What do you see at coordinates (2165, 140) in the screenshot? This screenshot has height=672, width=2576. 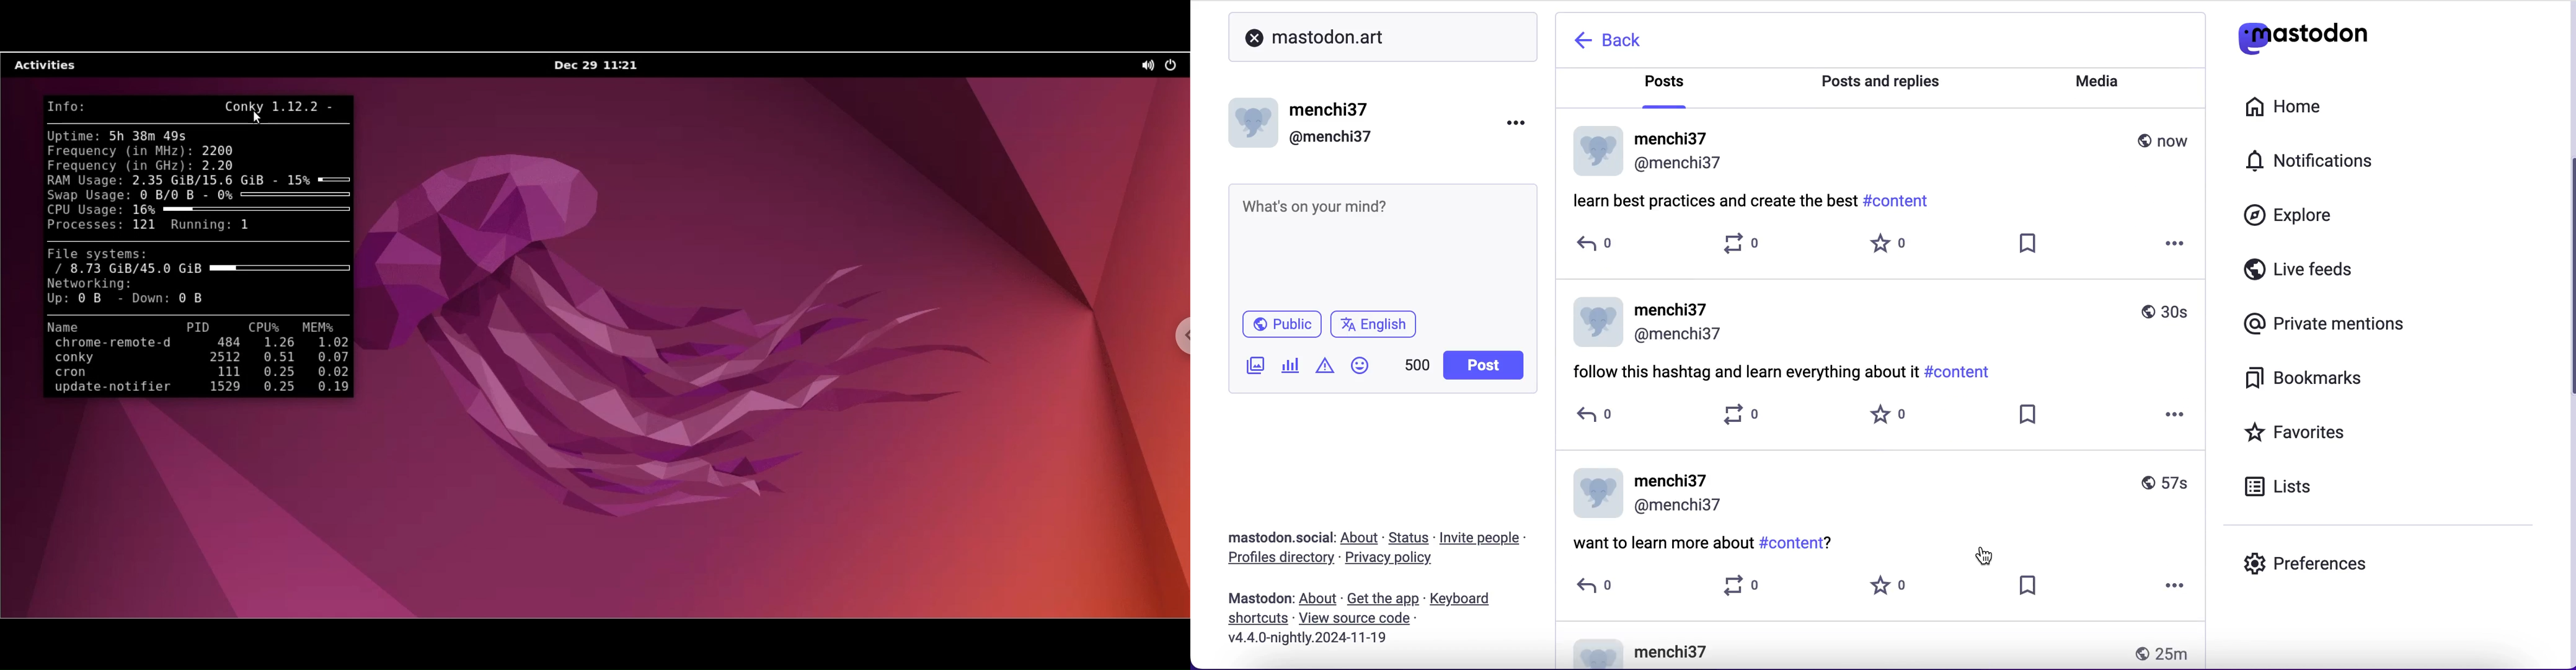 I see `now` at bounding box center [2165, 140].